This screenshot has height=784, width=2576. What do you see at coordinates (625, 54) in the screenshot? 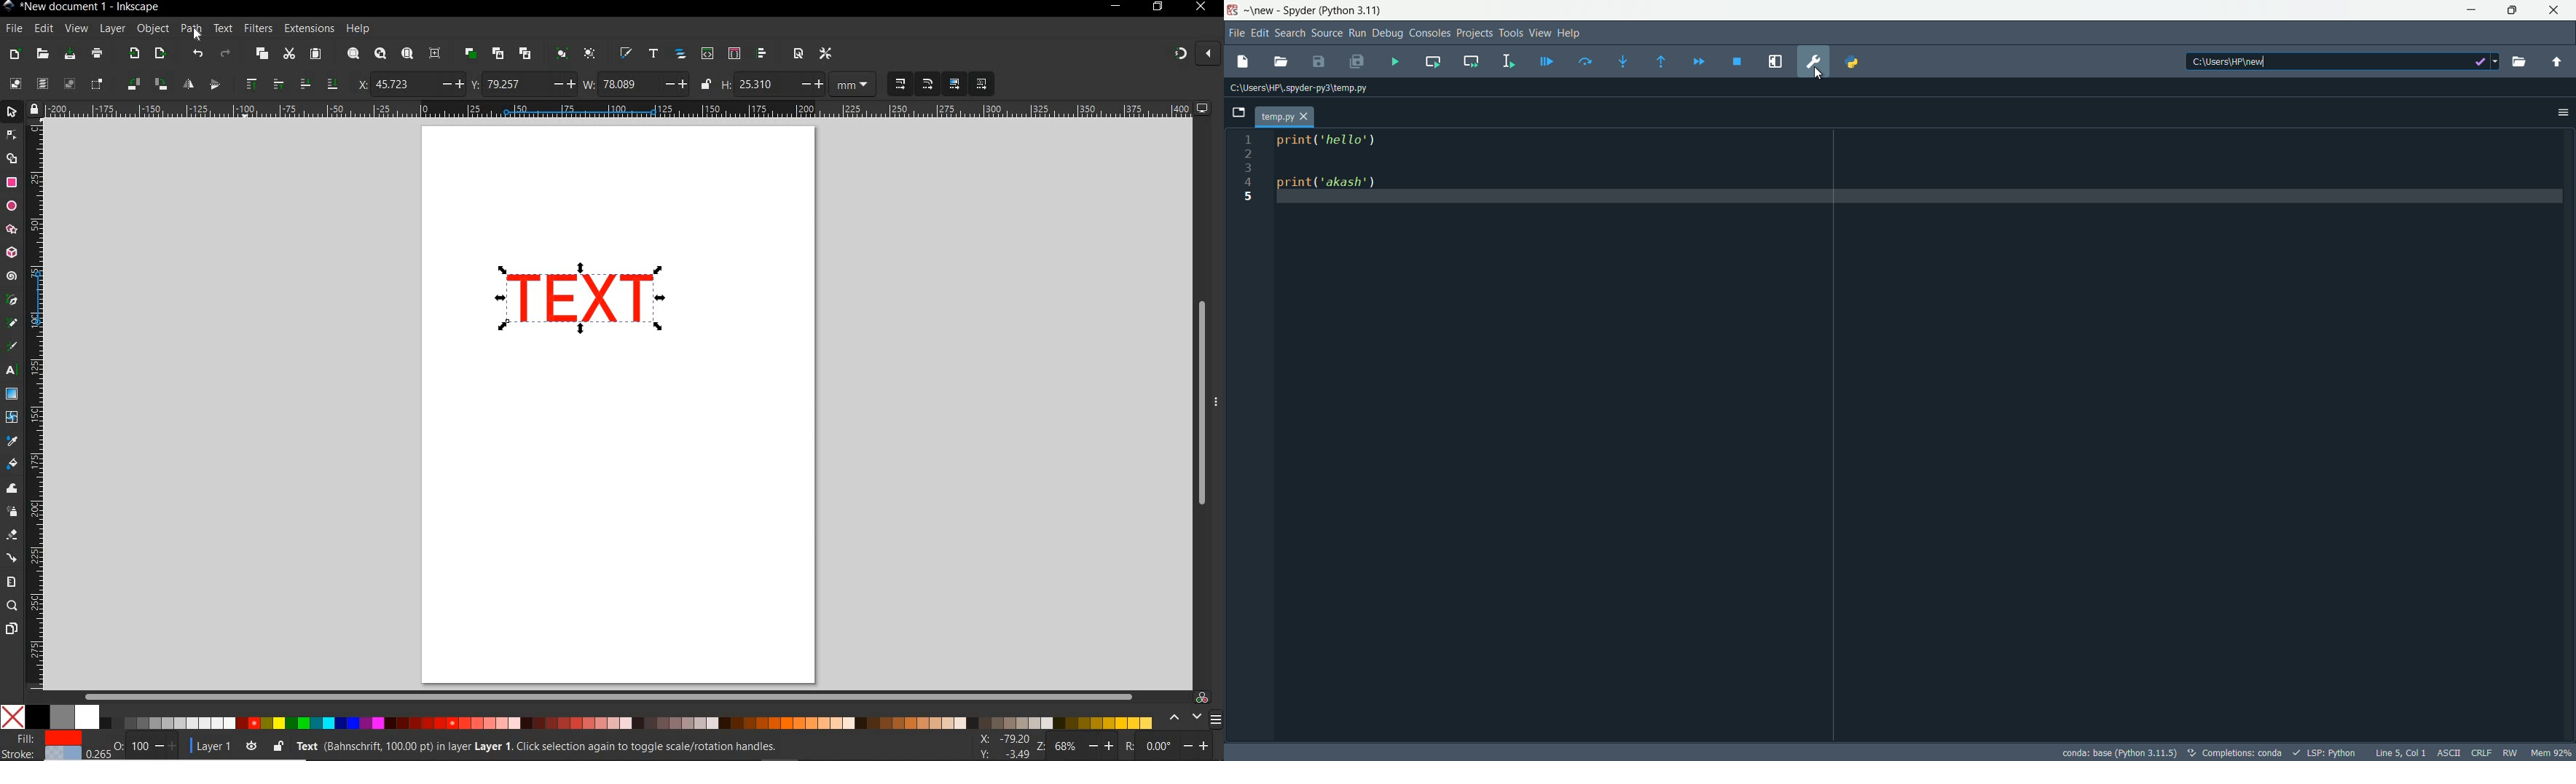
I see `OPEN FILL AND STROKE` at bounding box center [625, 54].